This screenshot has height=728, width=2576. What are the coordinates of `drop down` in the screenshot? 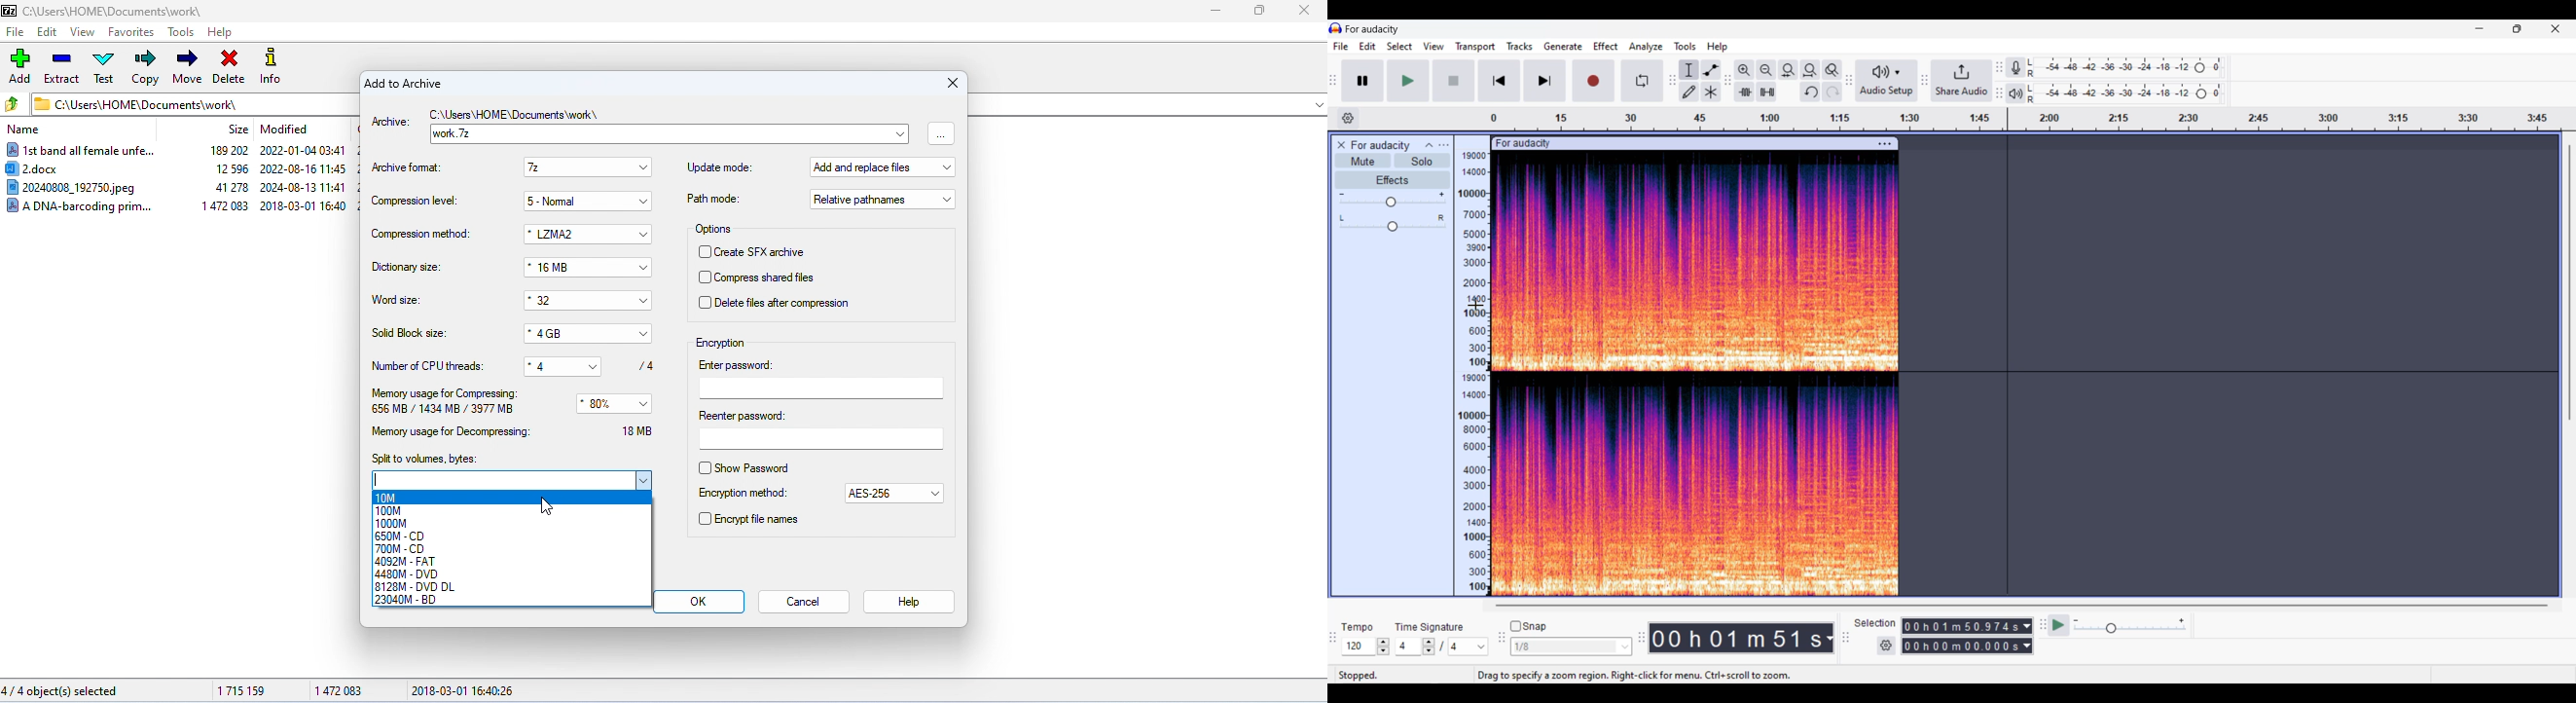 It's located at (599, 364).